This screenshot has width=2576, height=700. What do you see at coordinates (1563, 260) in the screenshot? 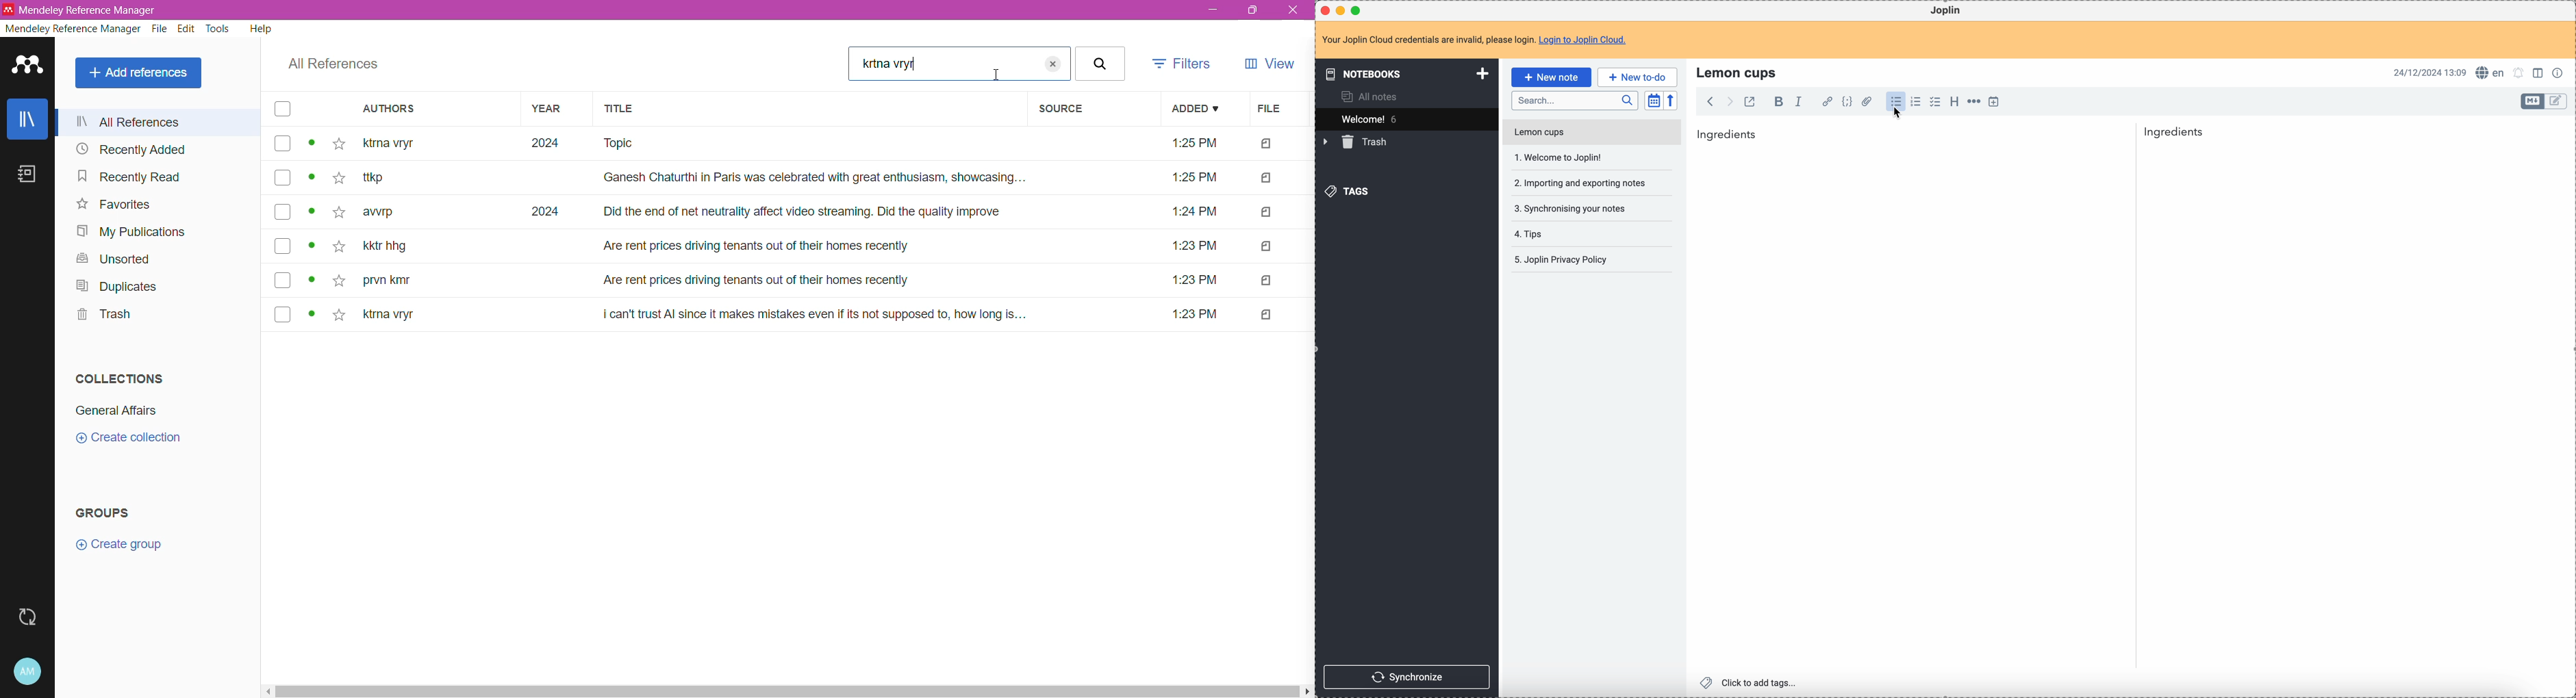
I see `Joplin privacy policy note` at bounding box center [1563, 260].